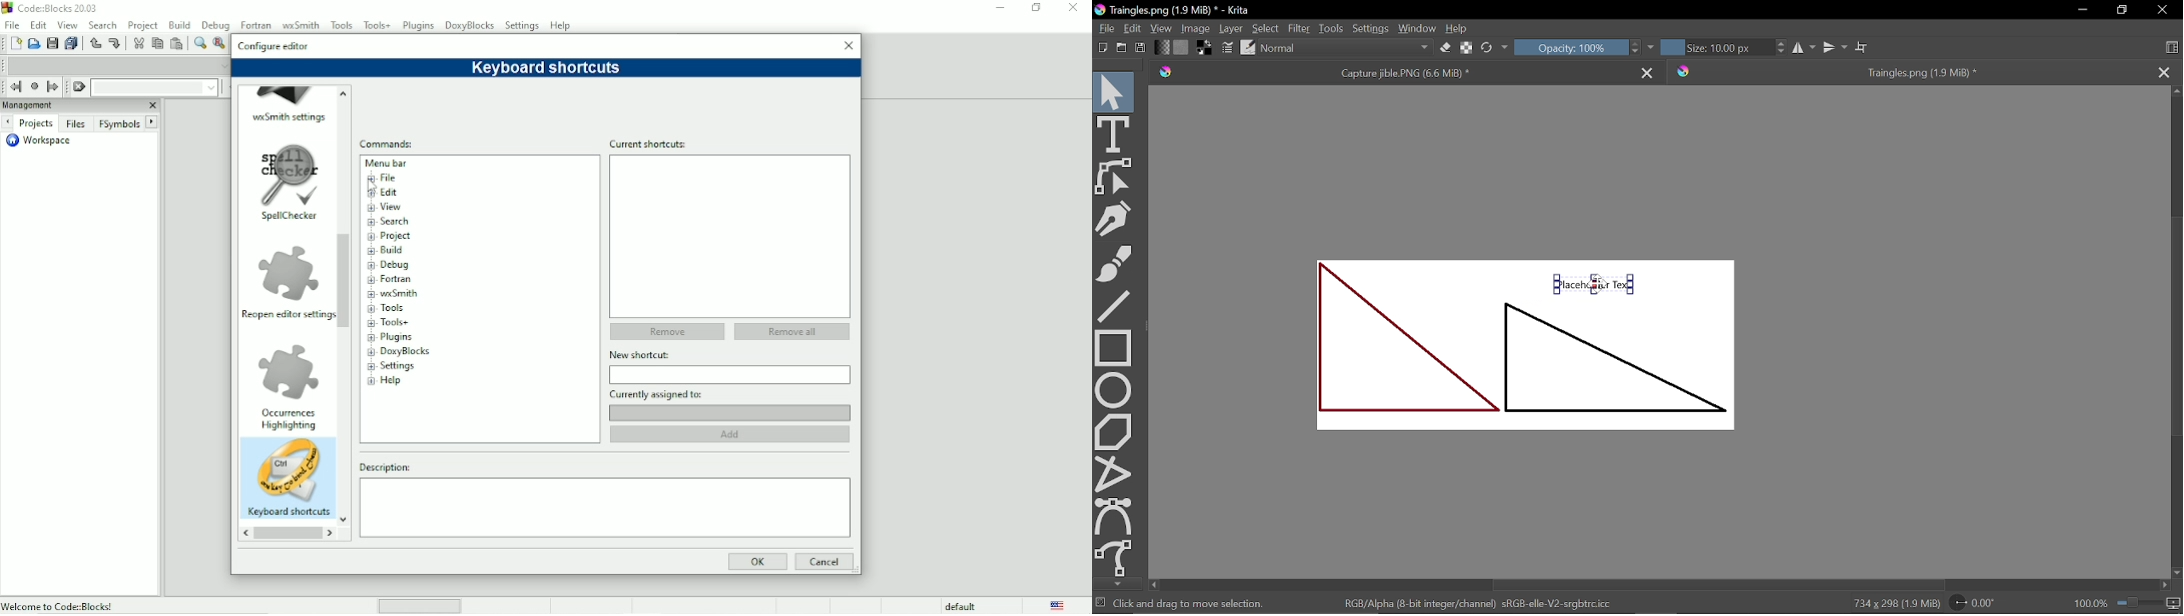 The height and width of the screenshot is (616, 2184). Describe the element at coordinates (1458, 28) in the screenshot. I see `Help` at that location.